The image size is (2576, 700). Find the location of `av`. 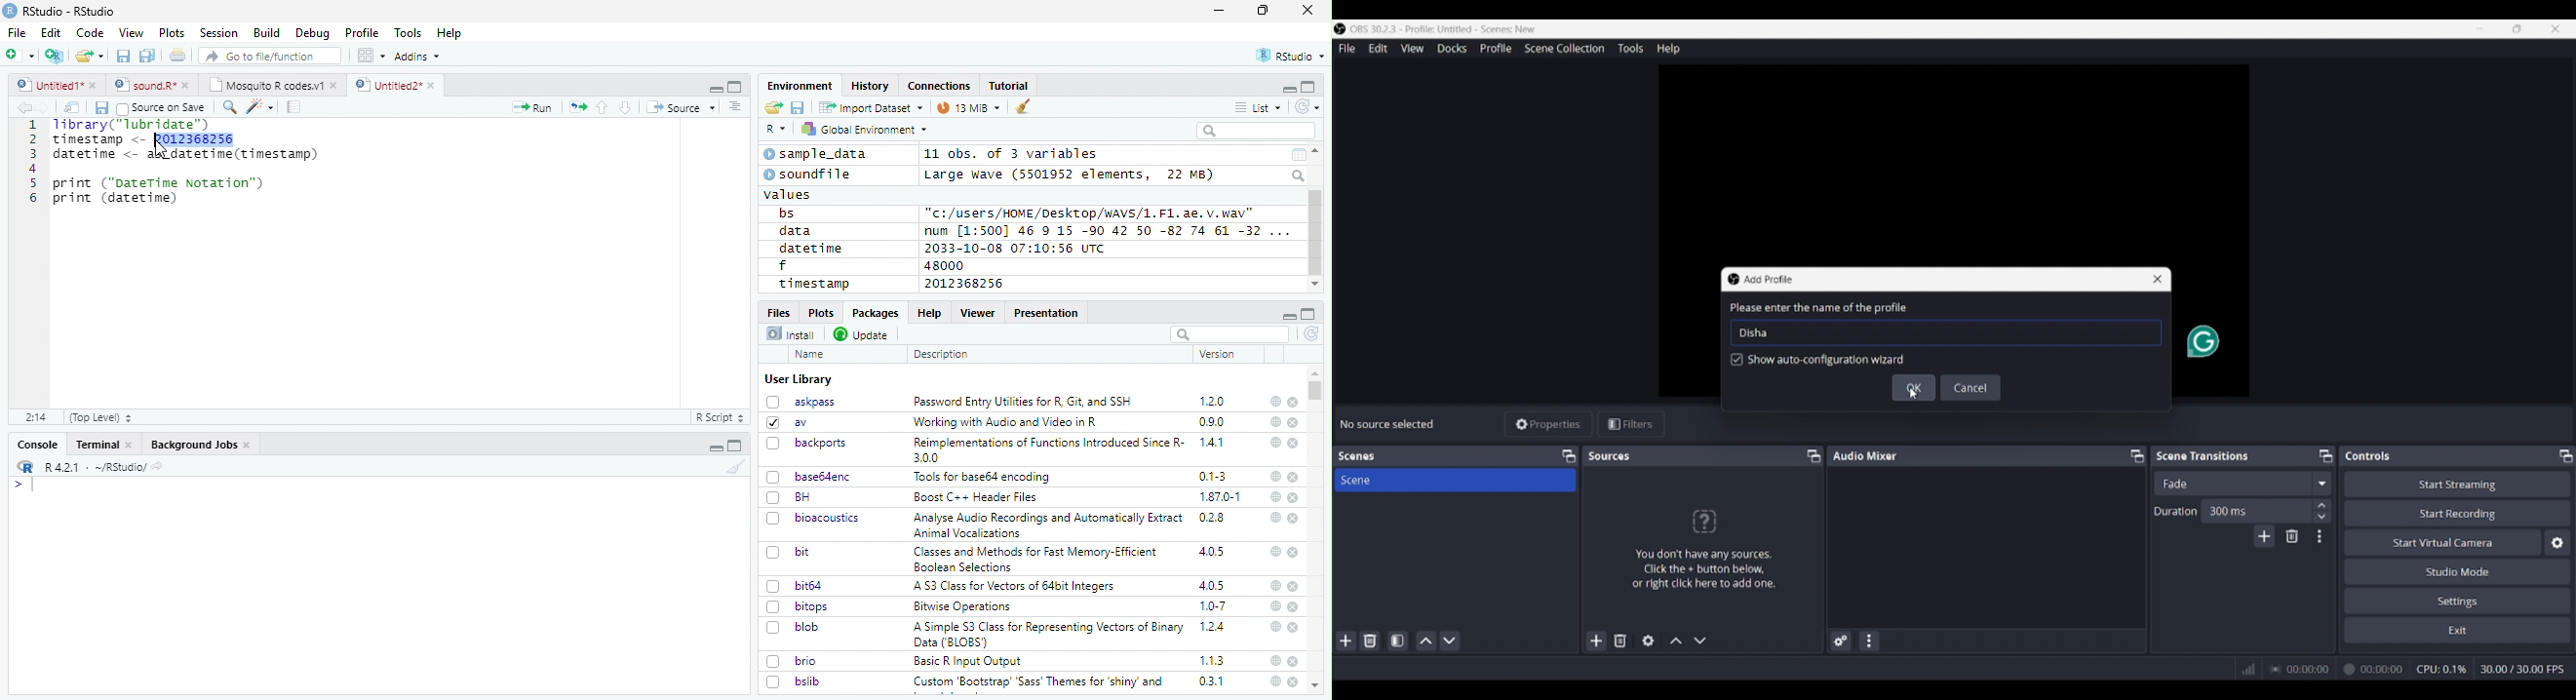

av is located at coordinates (787, 421).